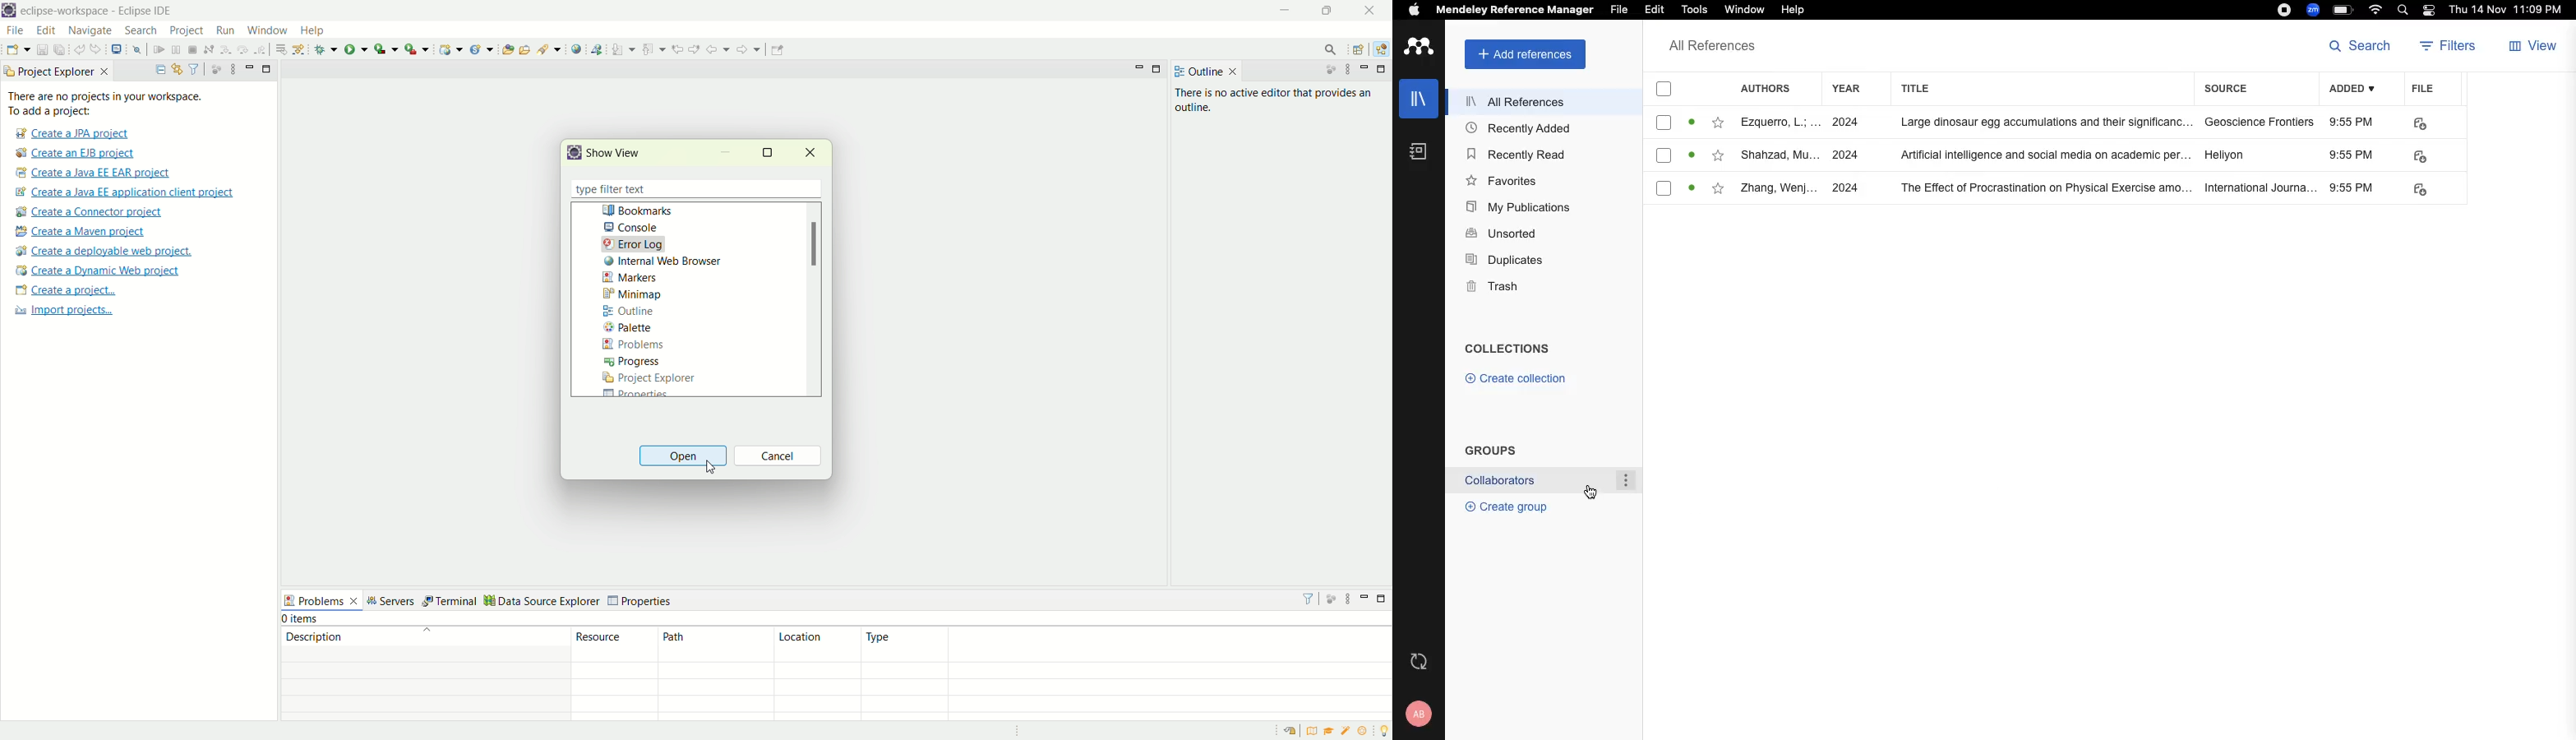  Describe the element at coordinates (1771, 123) in the screenshot. I see `Author` at that location.